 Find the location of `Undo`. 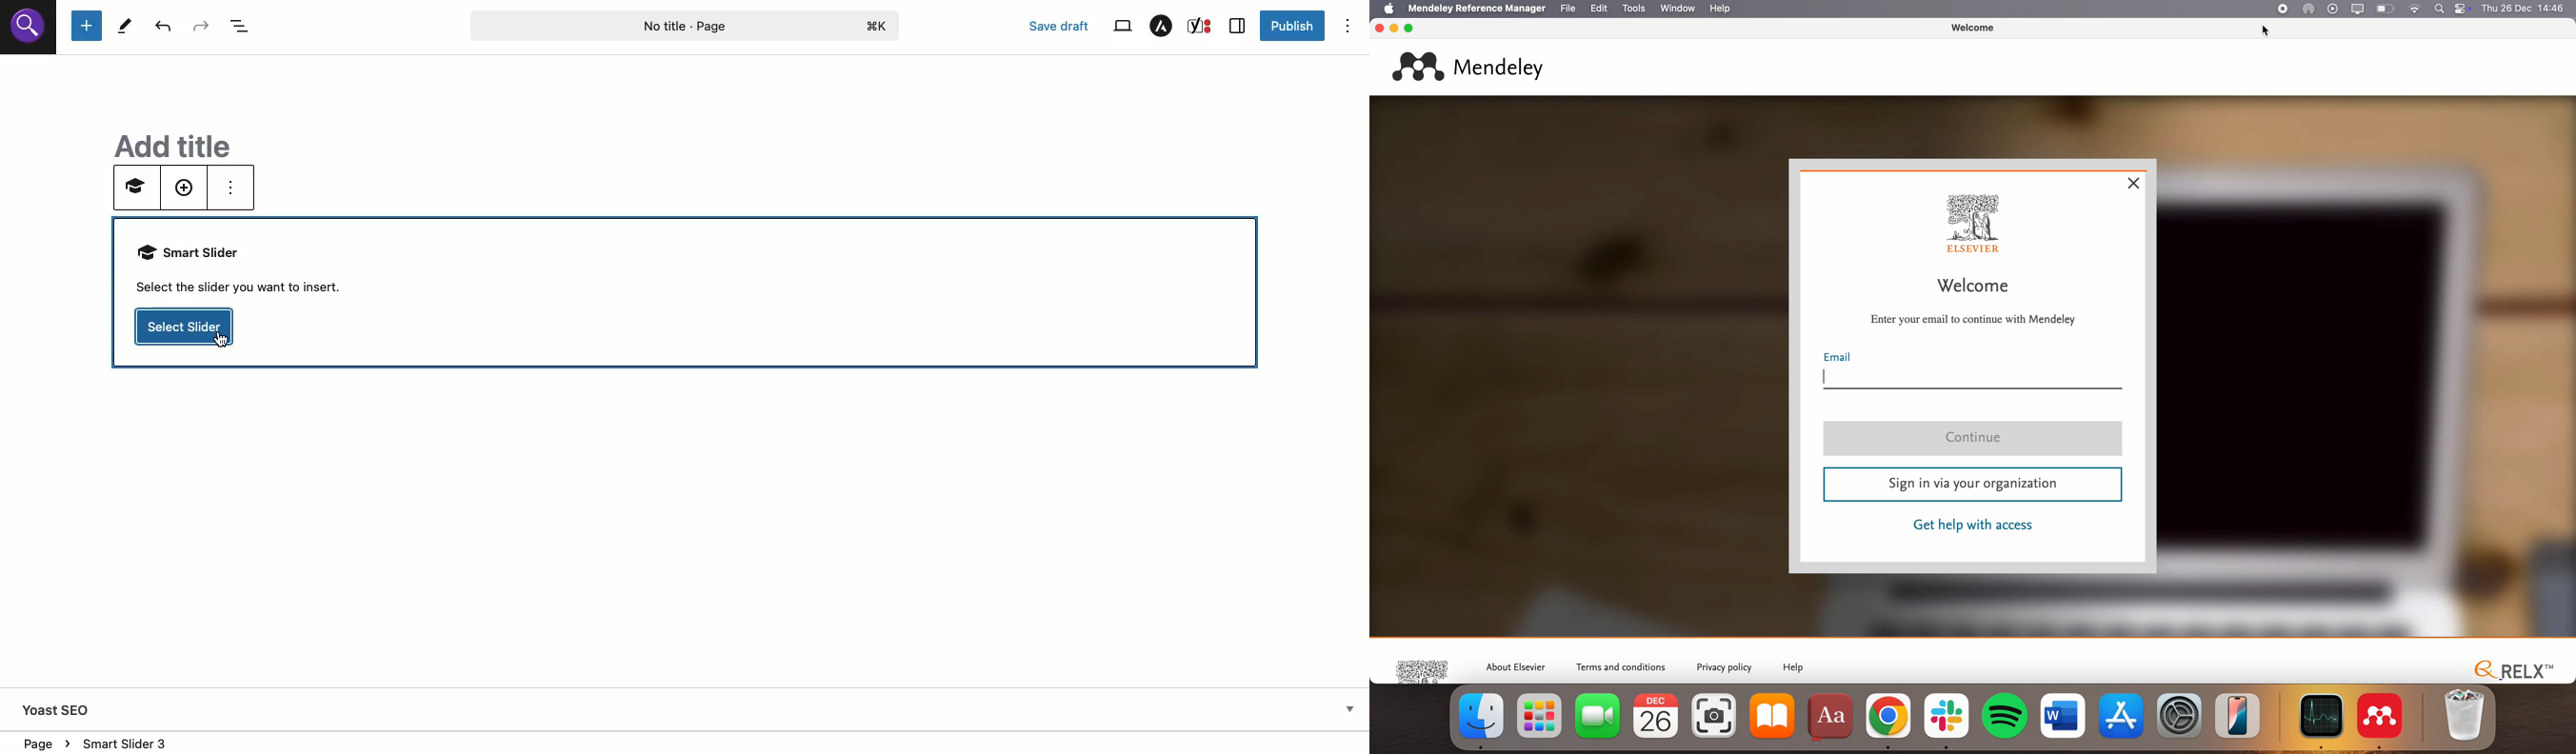

Undo is located at coordinates (163, 26).